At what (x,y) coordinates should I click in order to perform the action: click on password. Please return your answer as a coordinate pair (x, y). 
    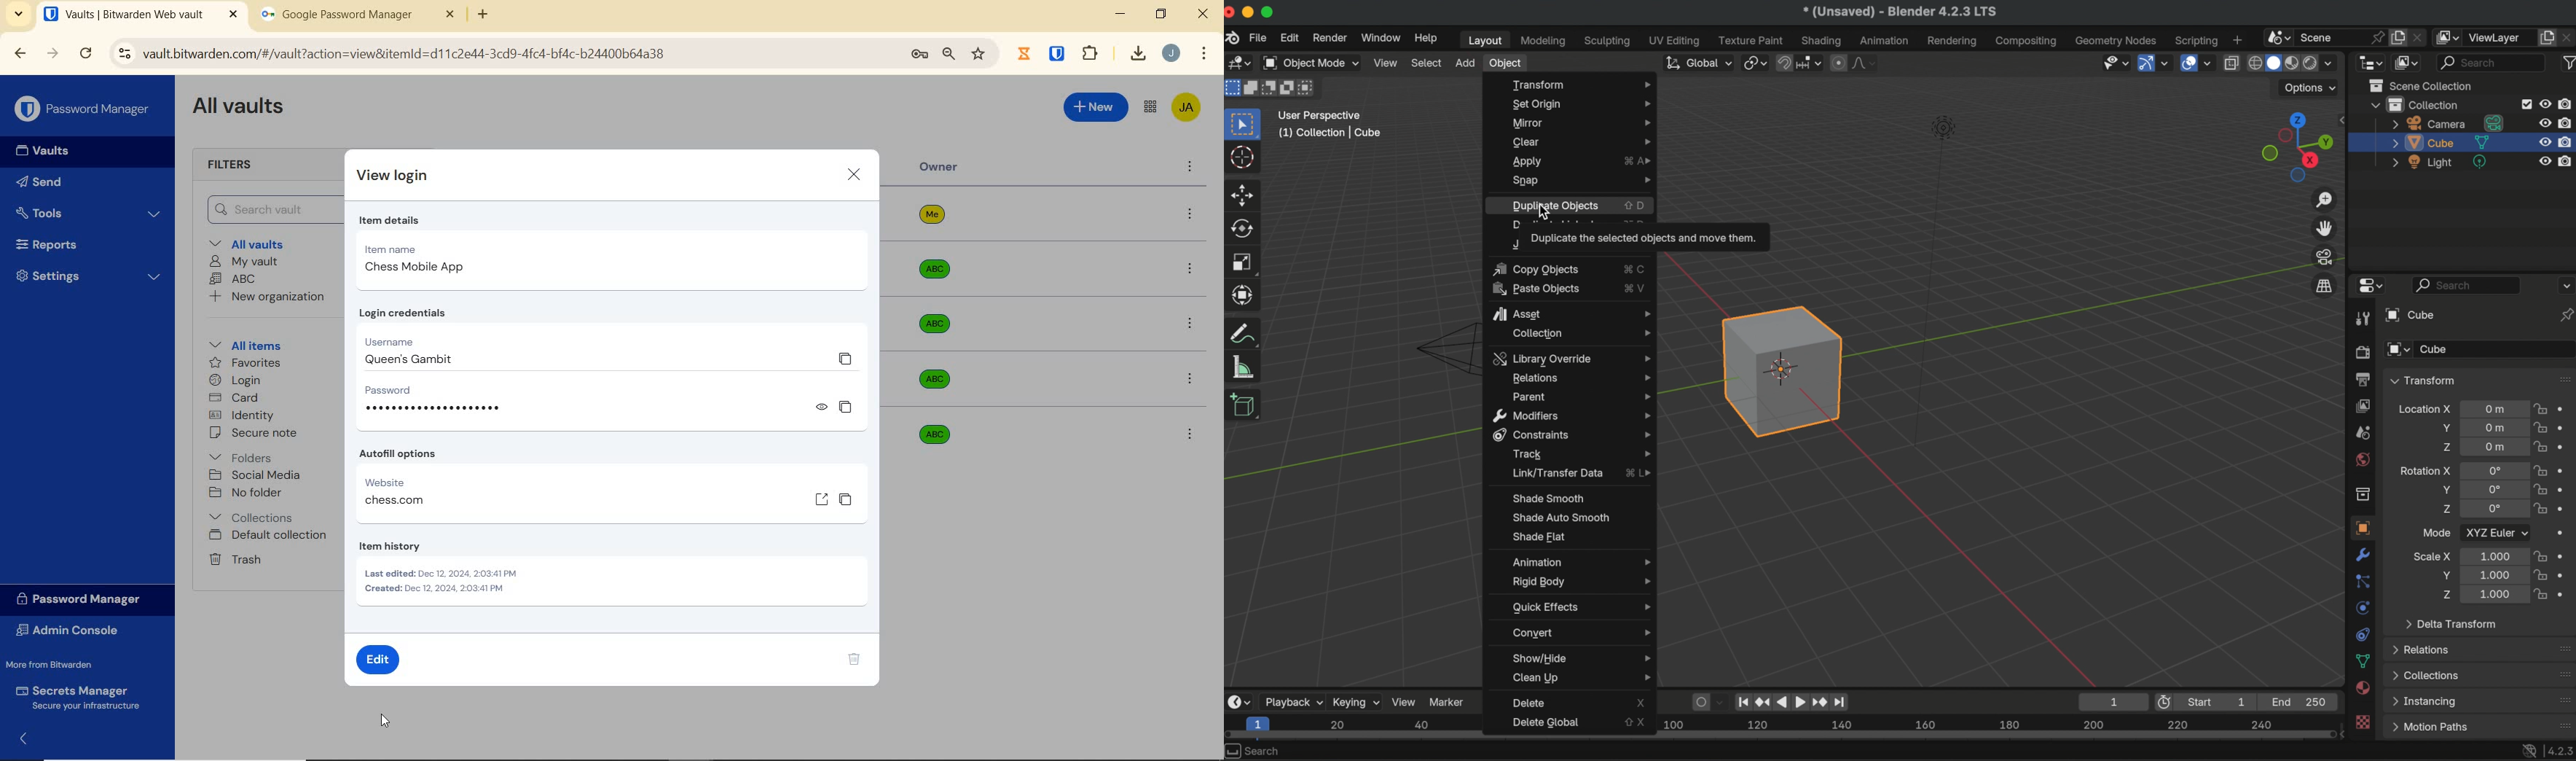
    Looking at the image, I should click on (404, 389).